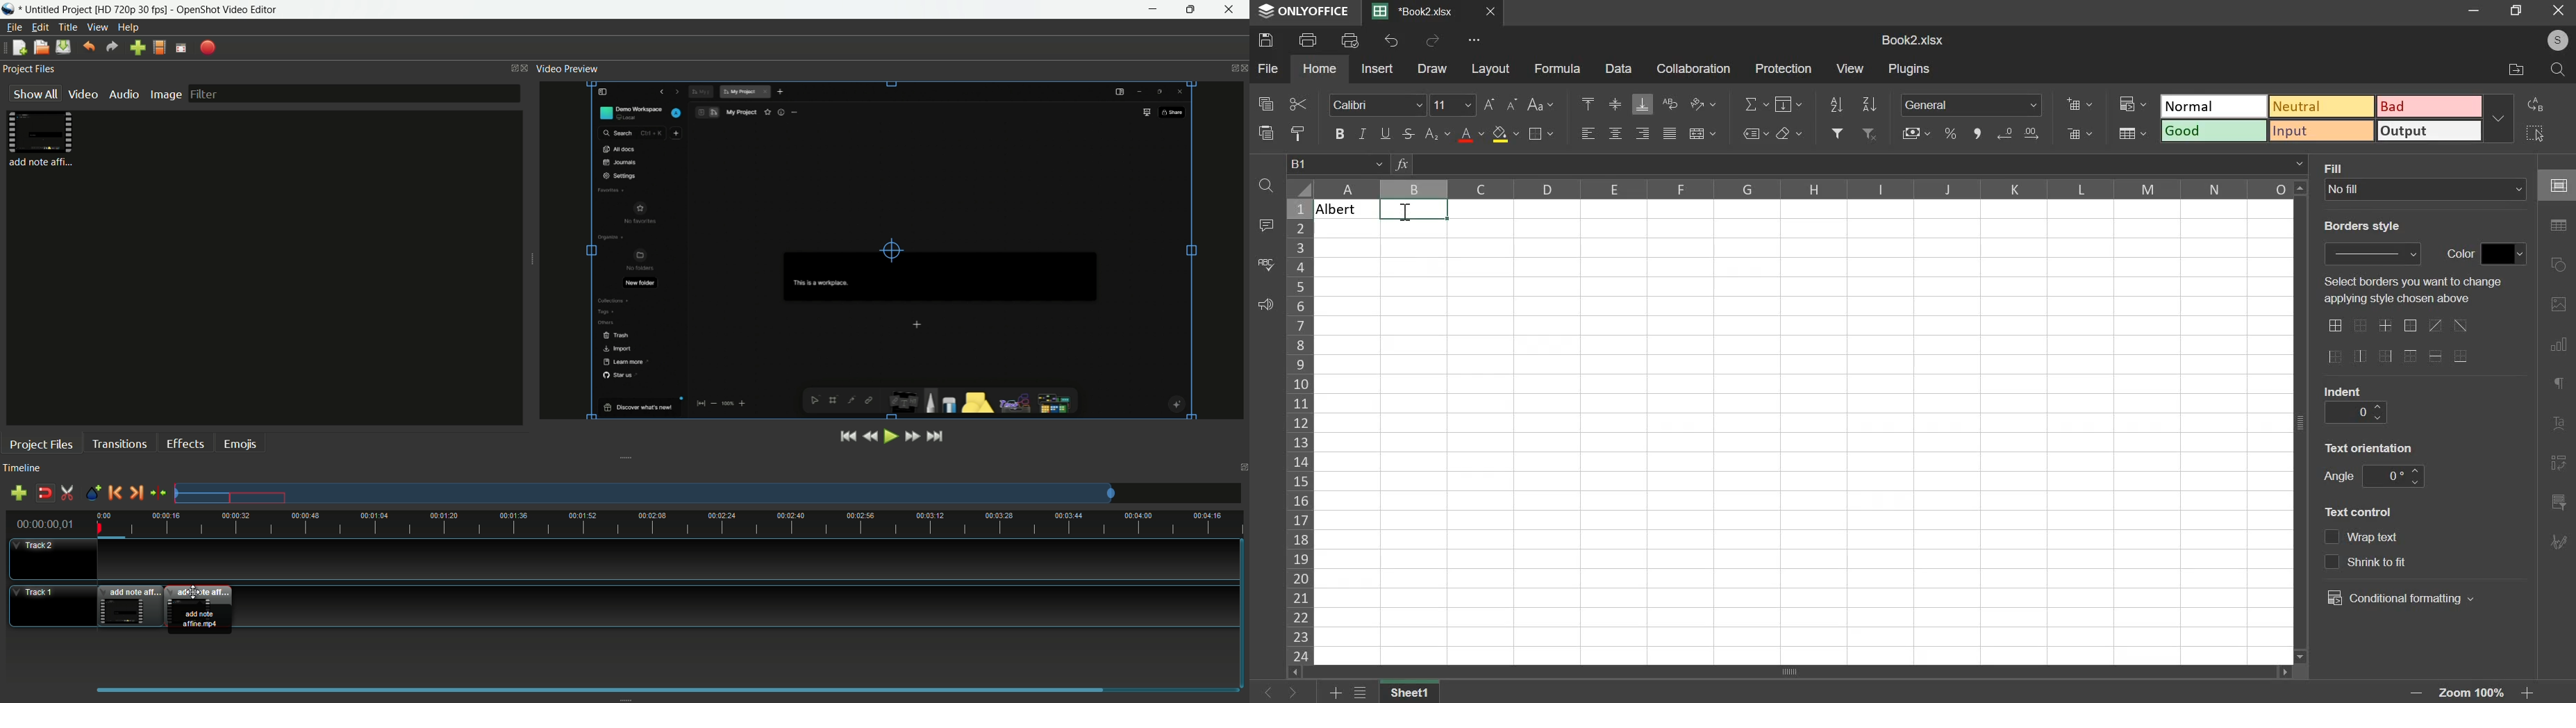 The width and height of the screenshot is (2576, 728). Describe the element at coordinates (890, 437) in the screenshot. I see `play or pause` at that location.